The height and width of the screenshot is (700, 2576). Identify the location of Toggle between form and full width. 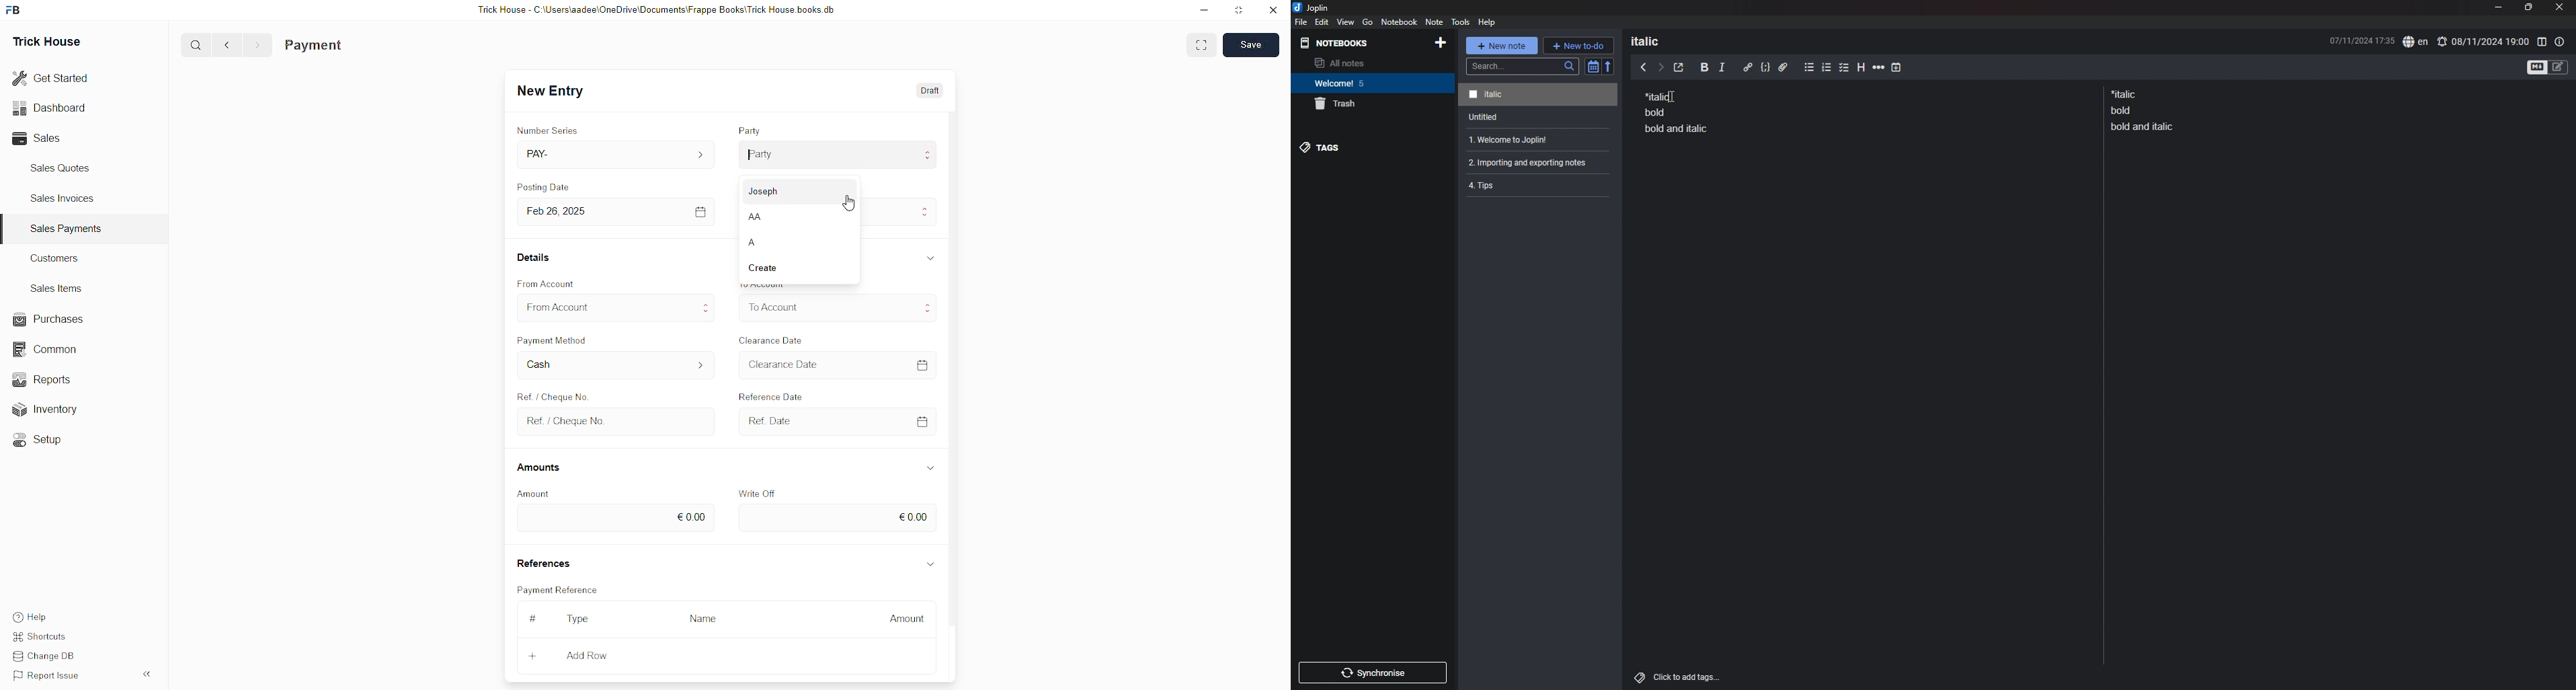
(1201, 47).